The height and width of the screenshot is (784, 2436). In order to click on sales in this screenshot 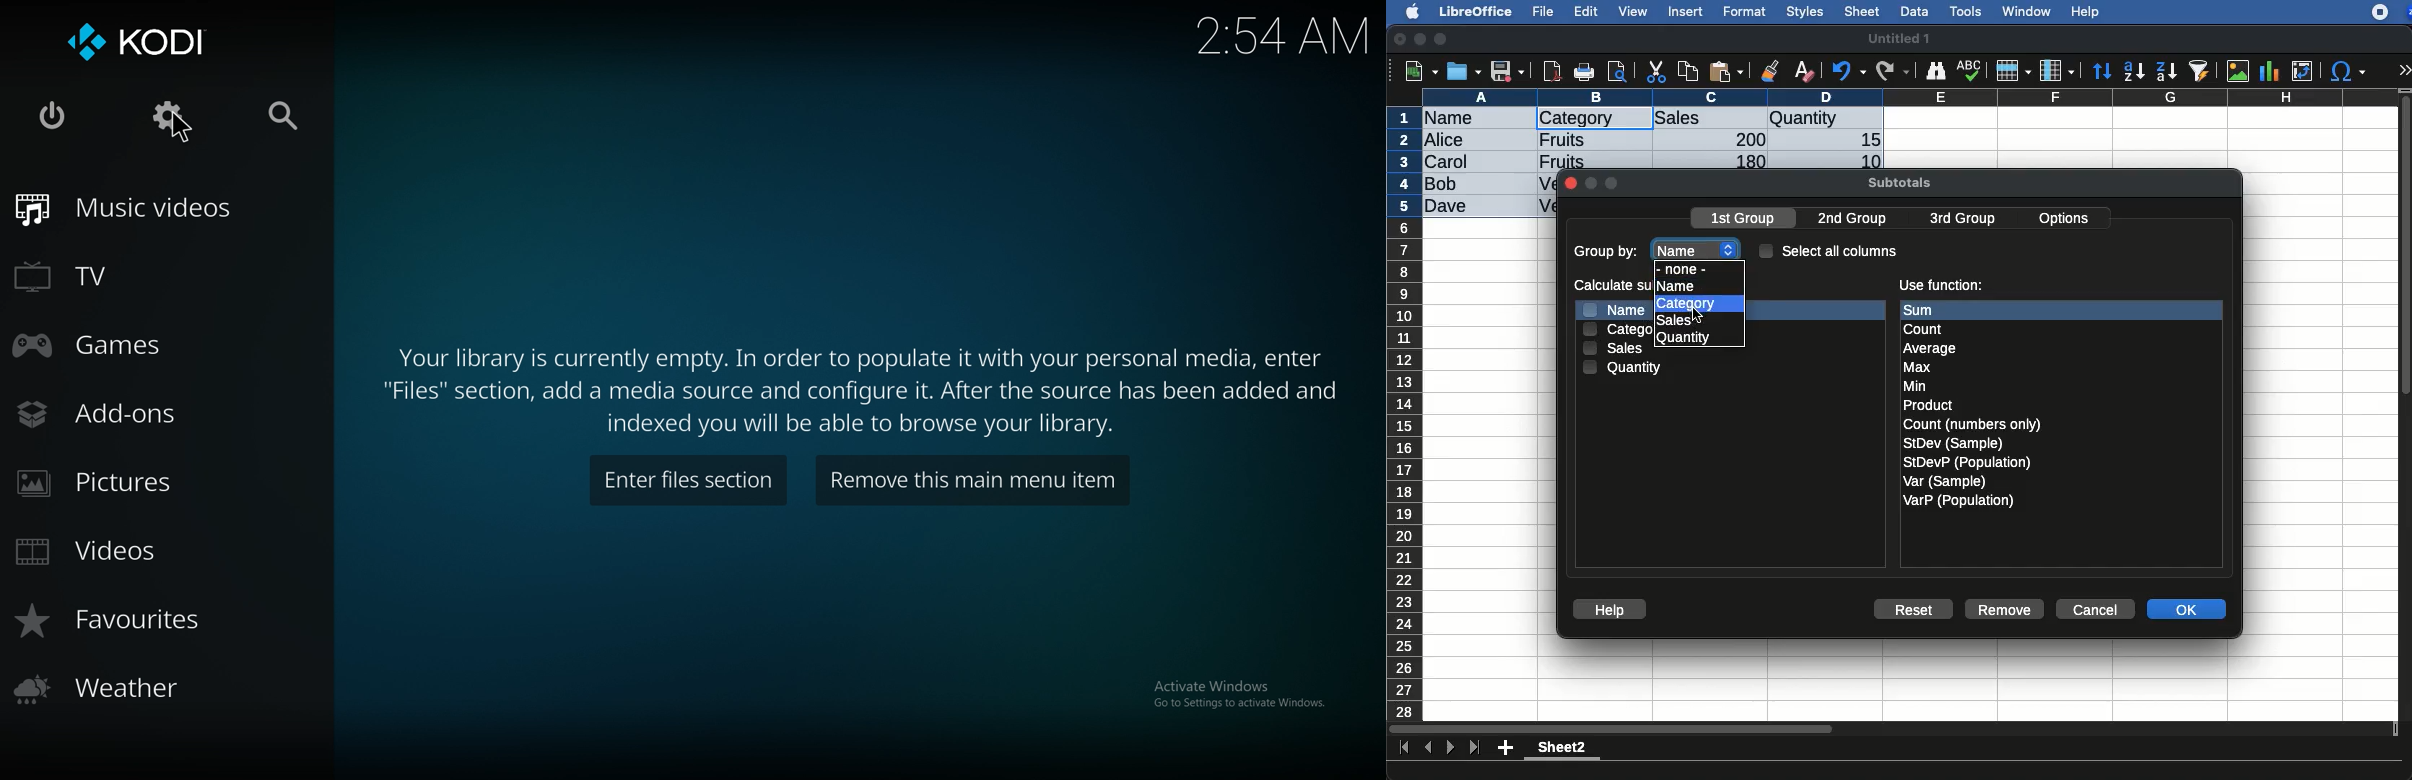, I will do `click(1711, 119)`.